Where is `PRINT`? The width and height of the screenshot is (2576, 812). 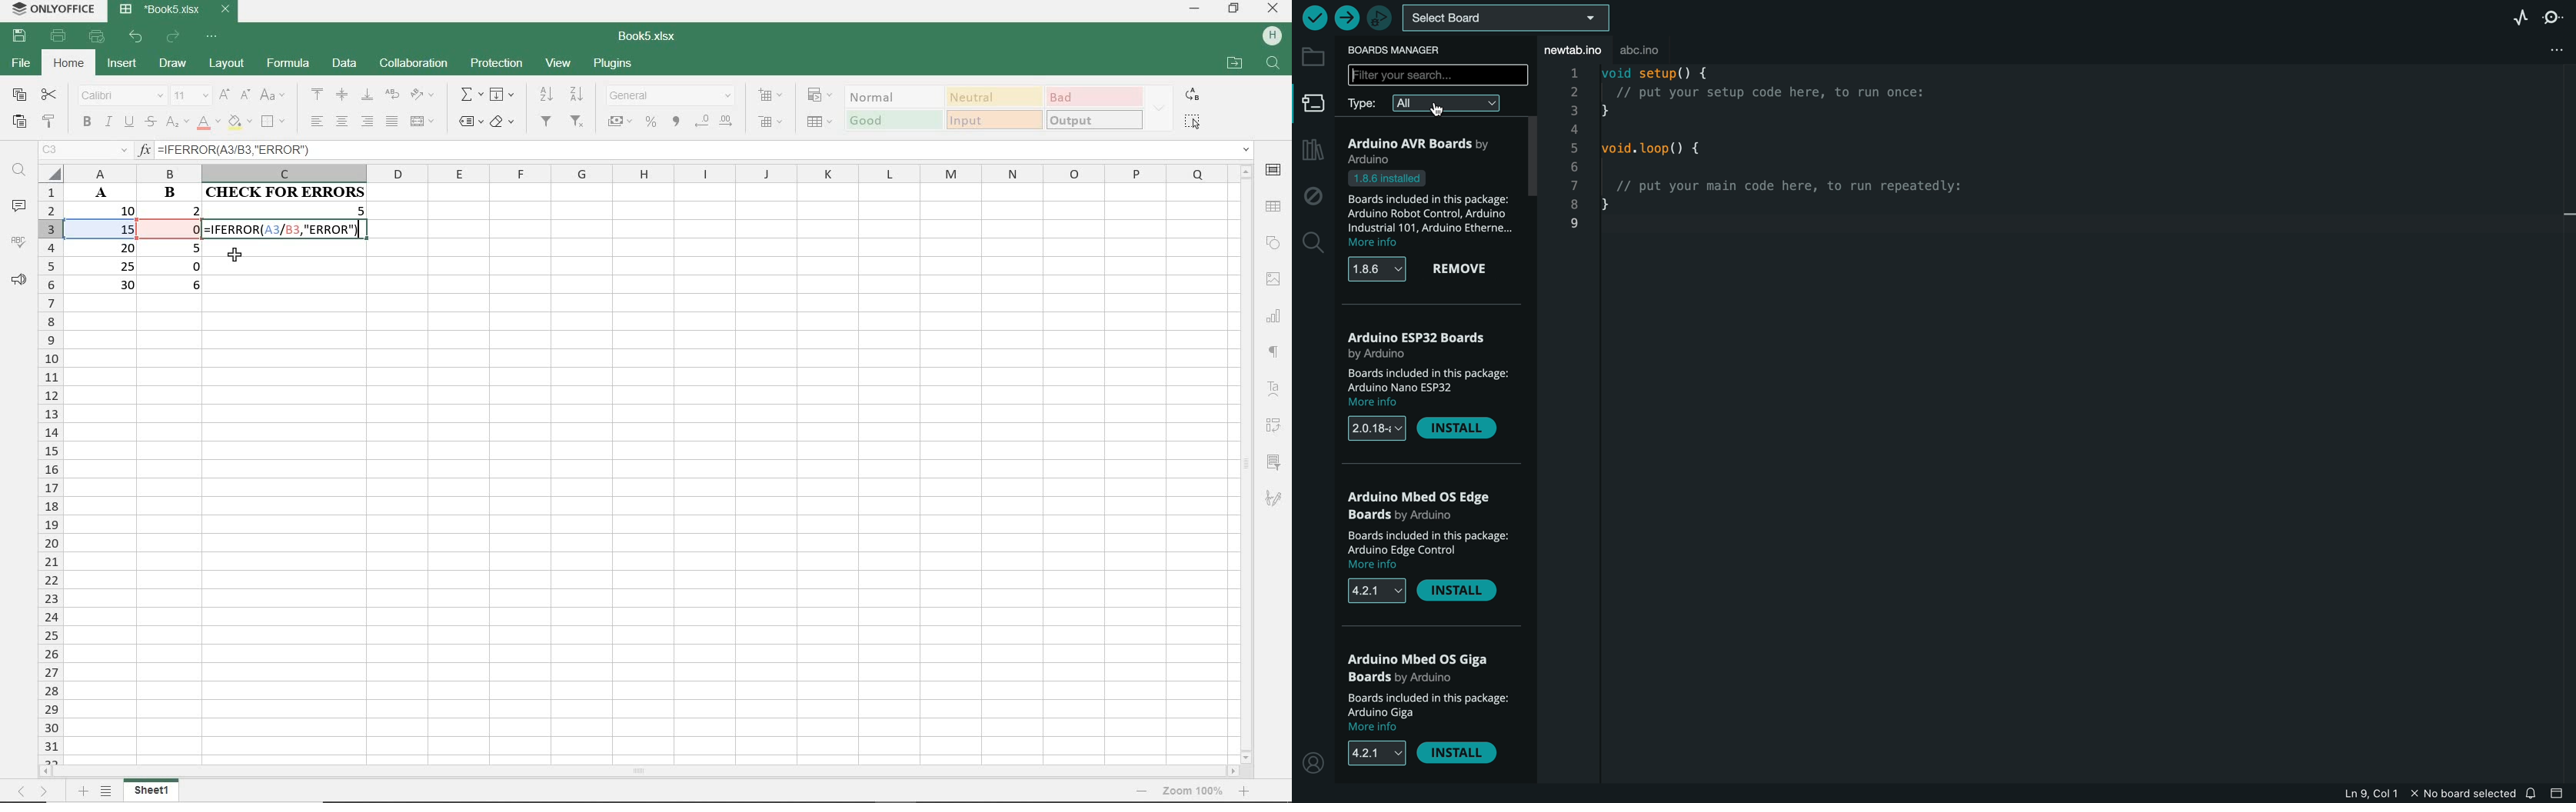
PRINT is located at coordinates (61, 37).